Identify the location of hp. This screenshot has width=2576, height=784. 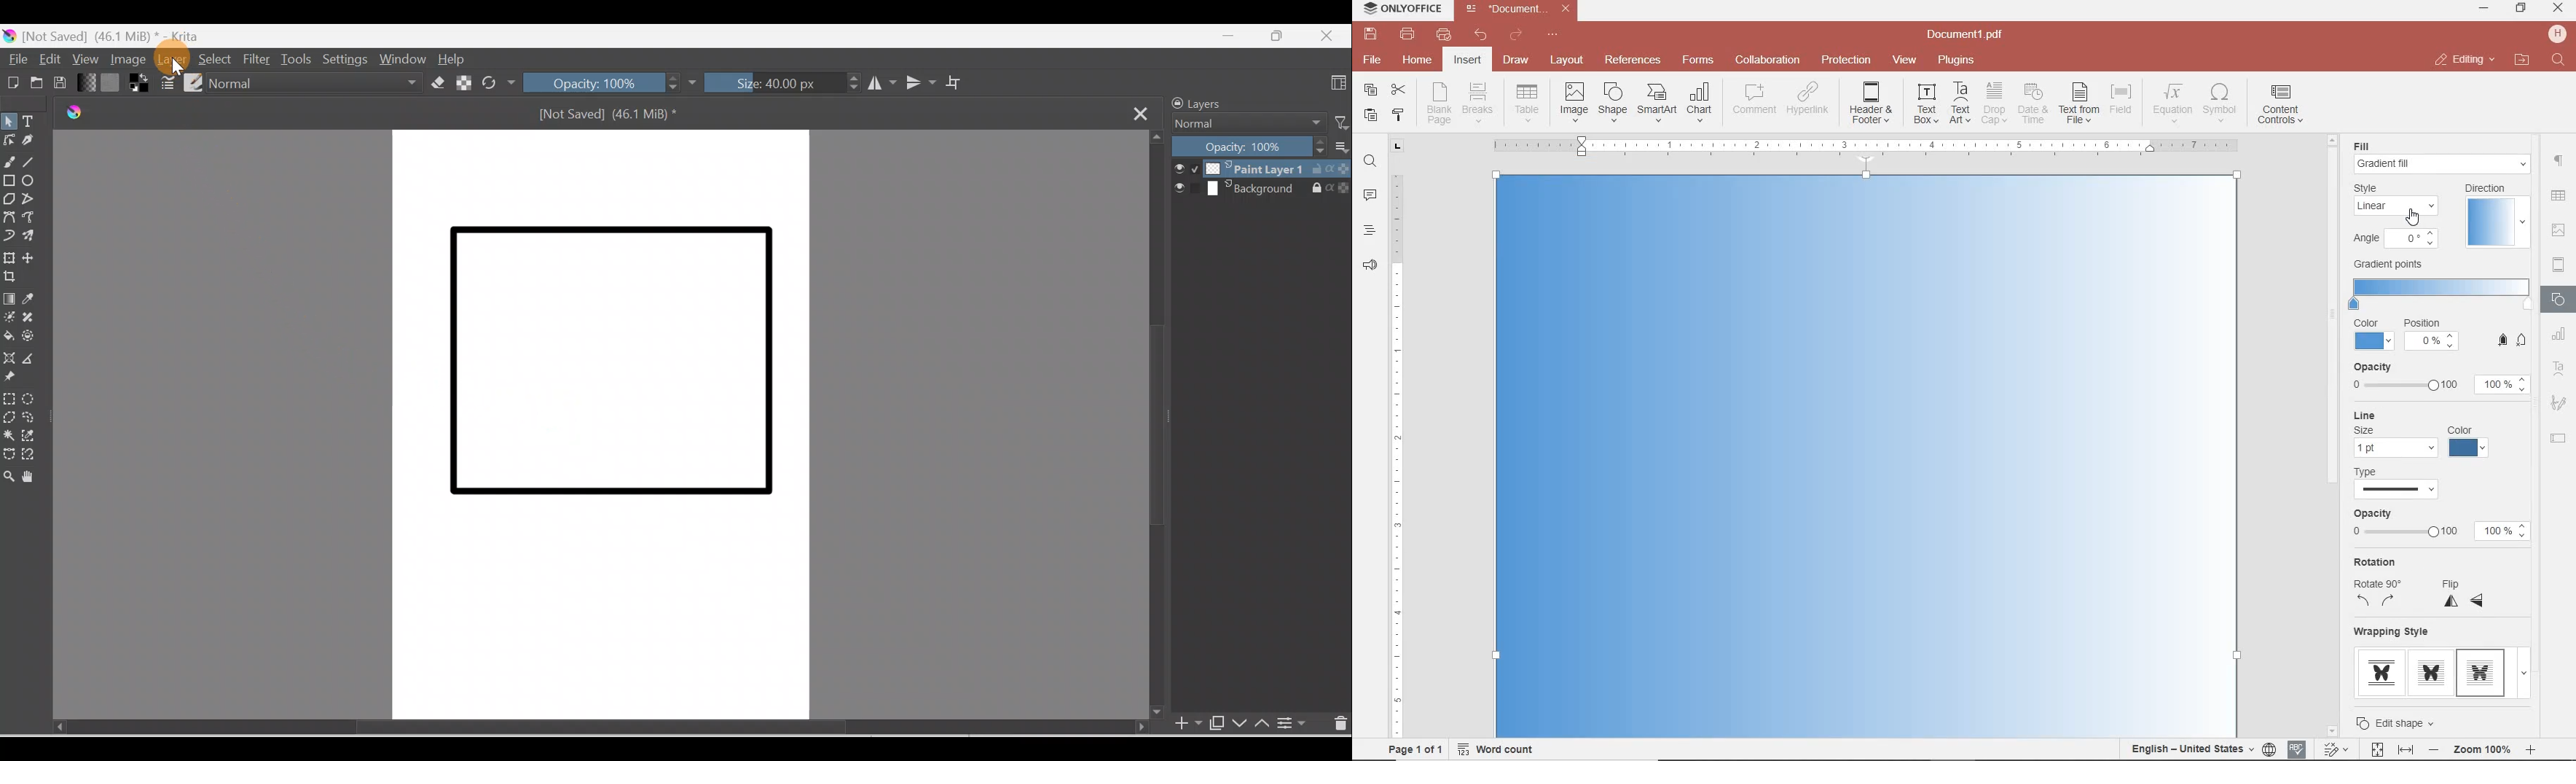
(2560, 34).